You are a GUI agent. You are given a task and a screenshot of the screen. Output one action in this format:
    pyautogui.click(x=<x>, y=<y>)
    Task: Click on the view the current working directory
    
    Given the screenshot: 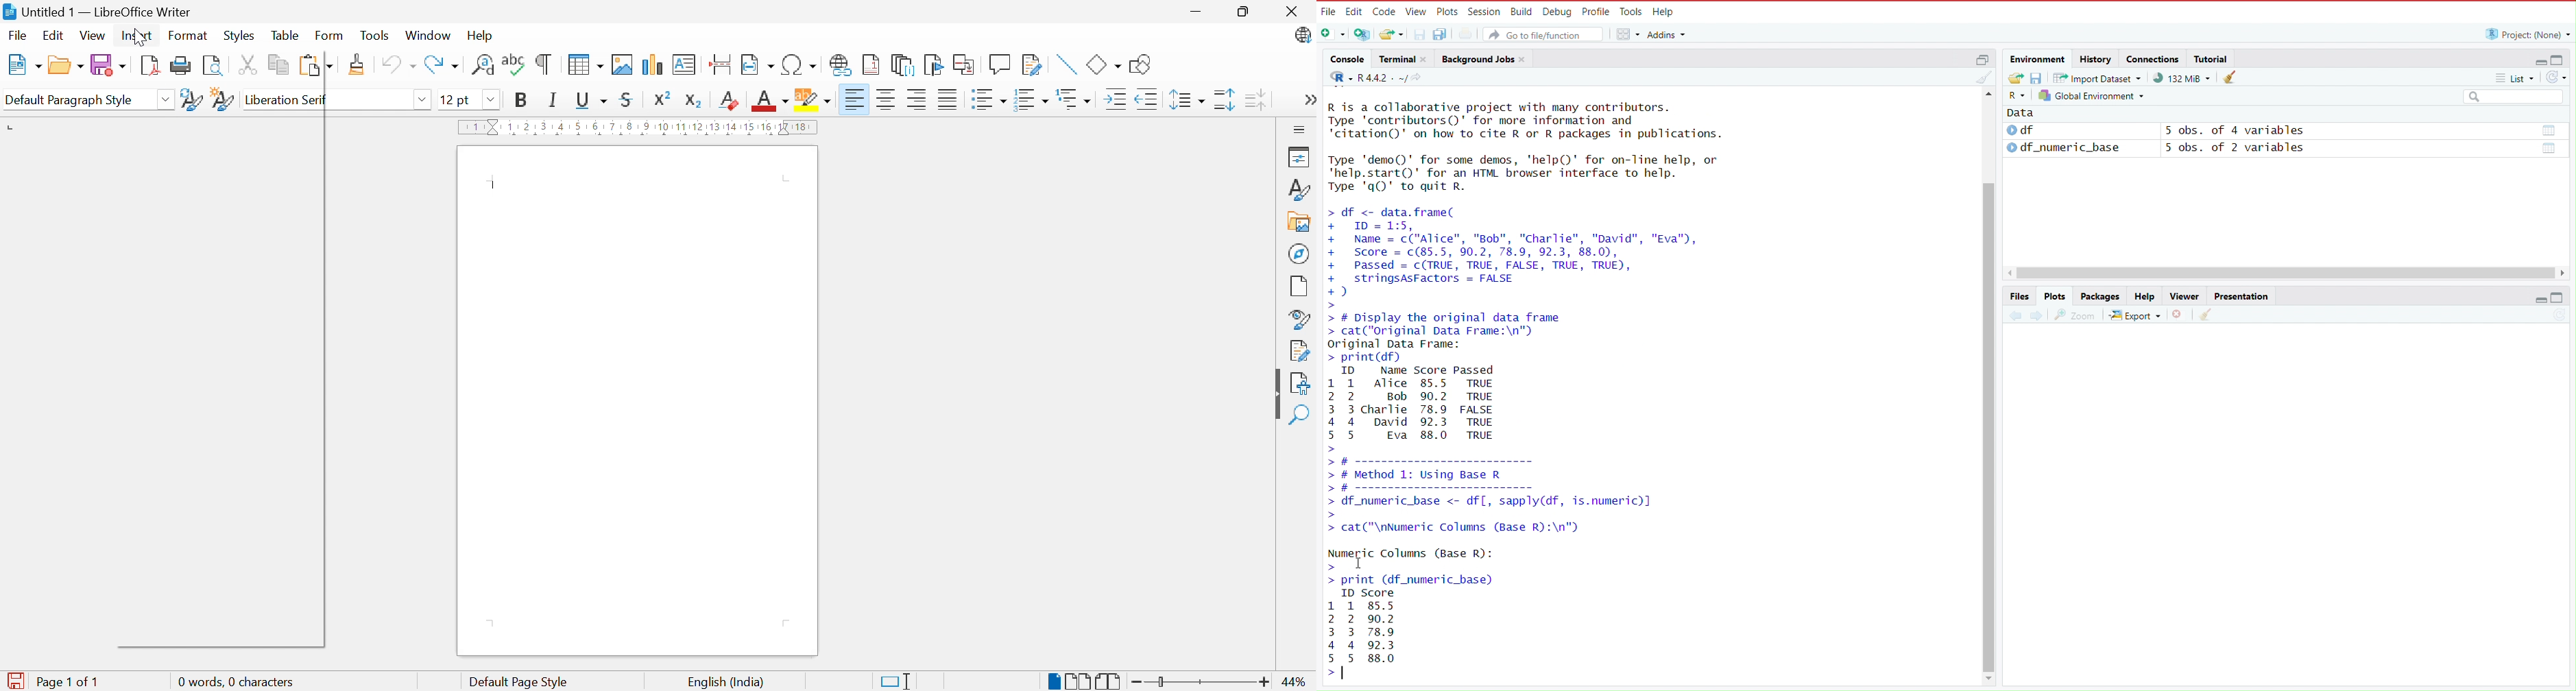 What is the action you would take?
    pyautogui.click(x=1420, y=78)
    